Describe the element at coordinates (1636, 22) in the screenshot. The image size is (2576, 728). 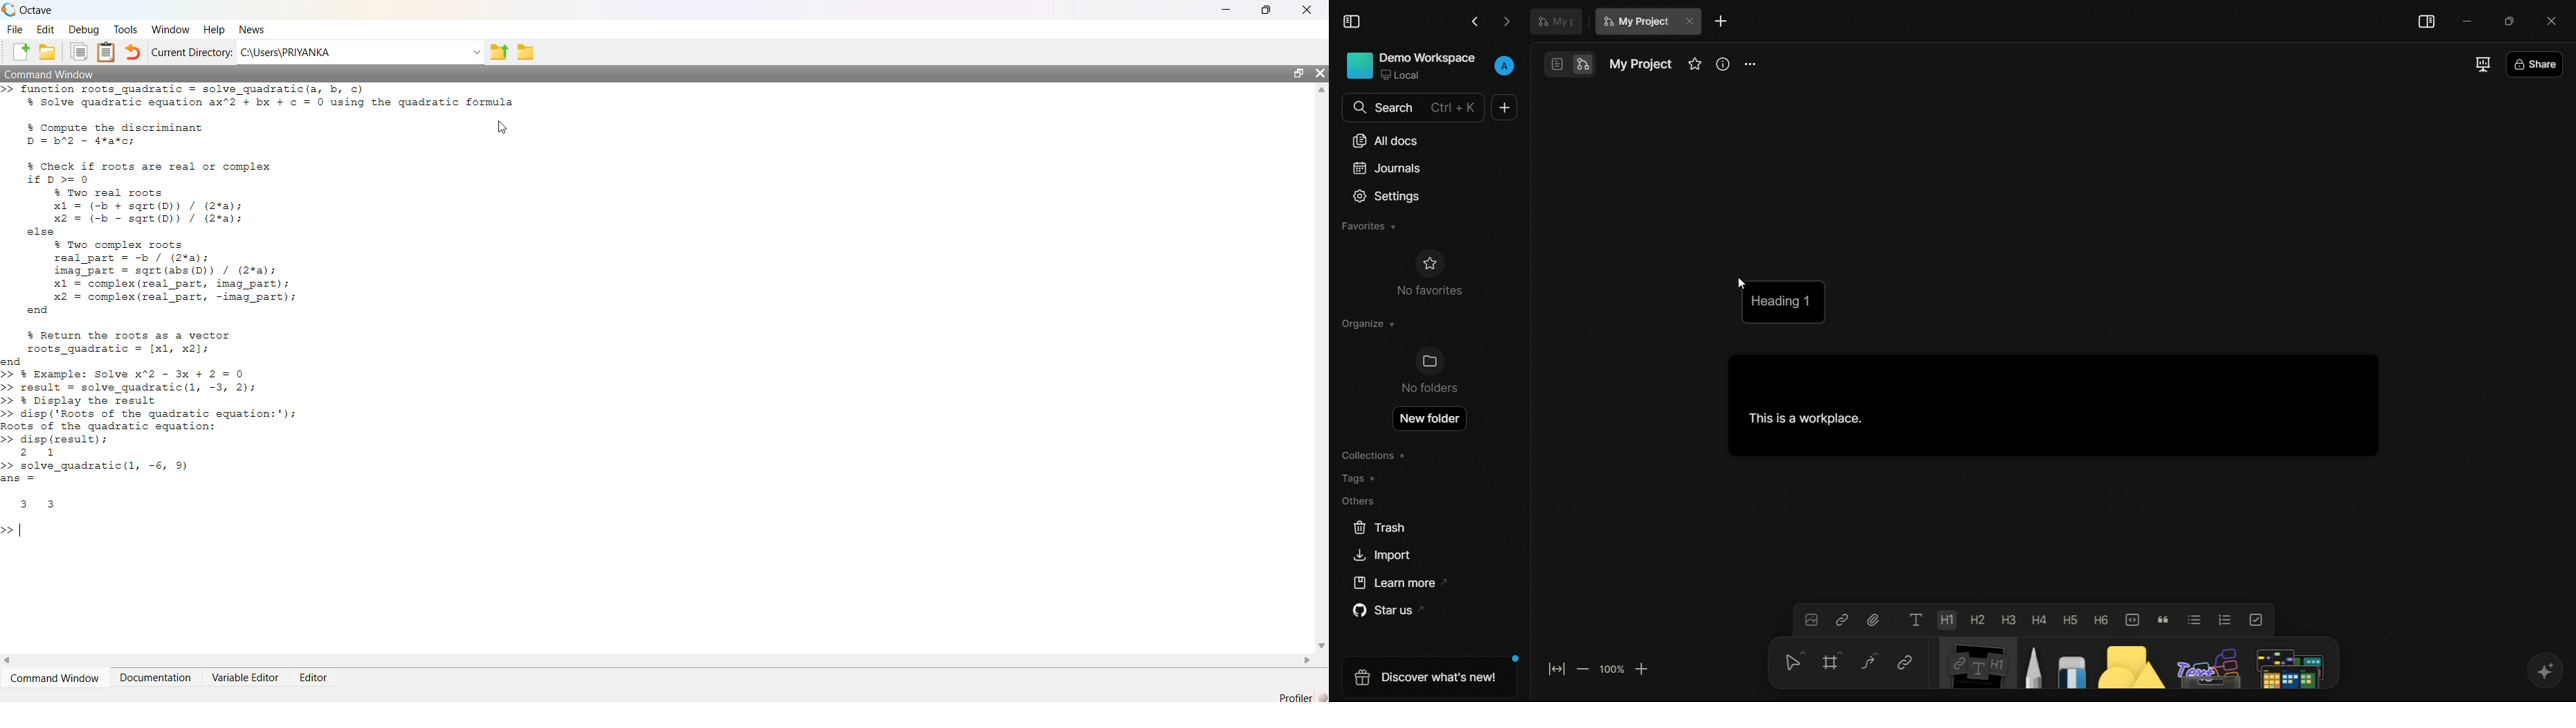
I see `current document name` at that location.